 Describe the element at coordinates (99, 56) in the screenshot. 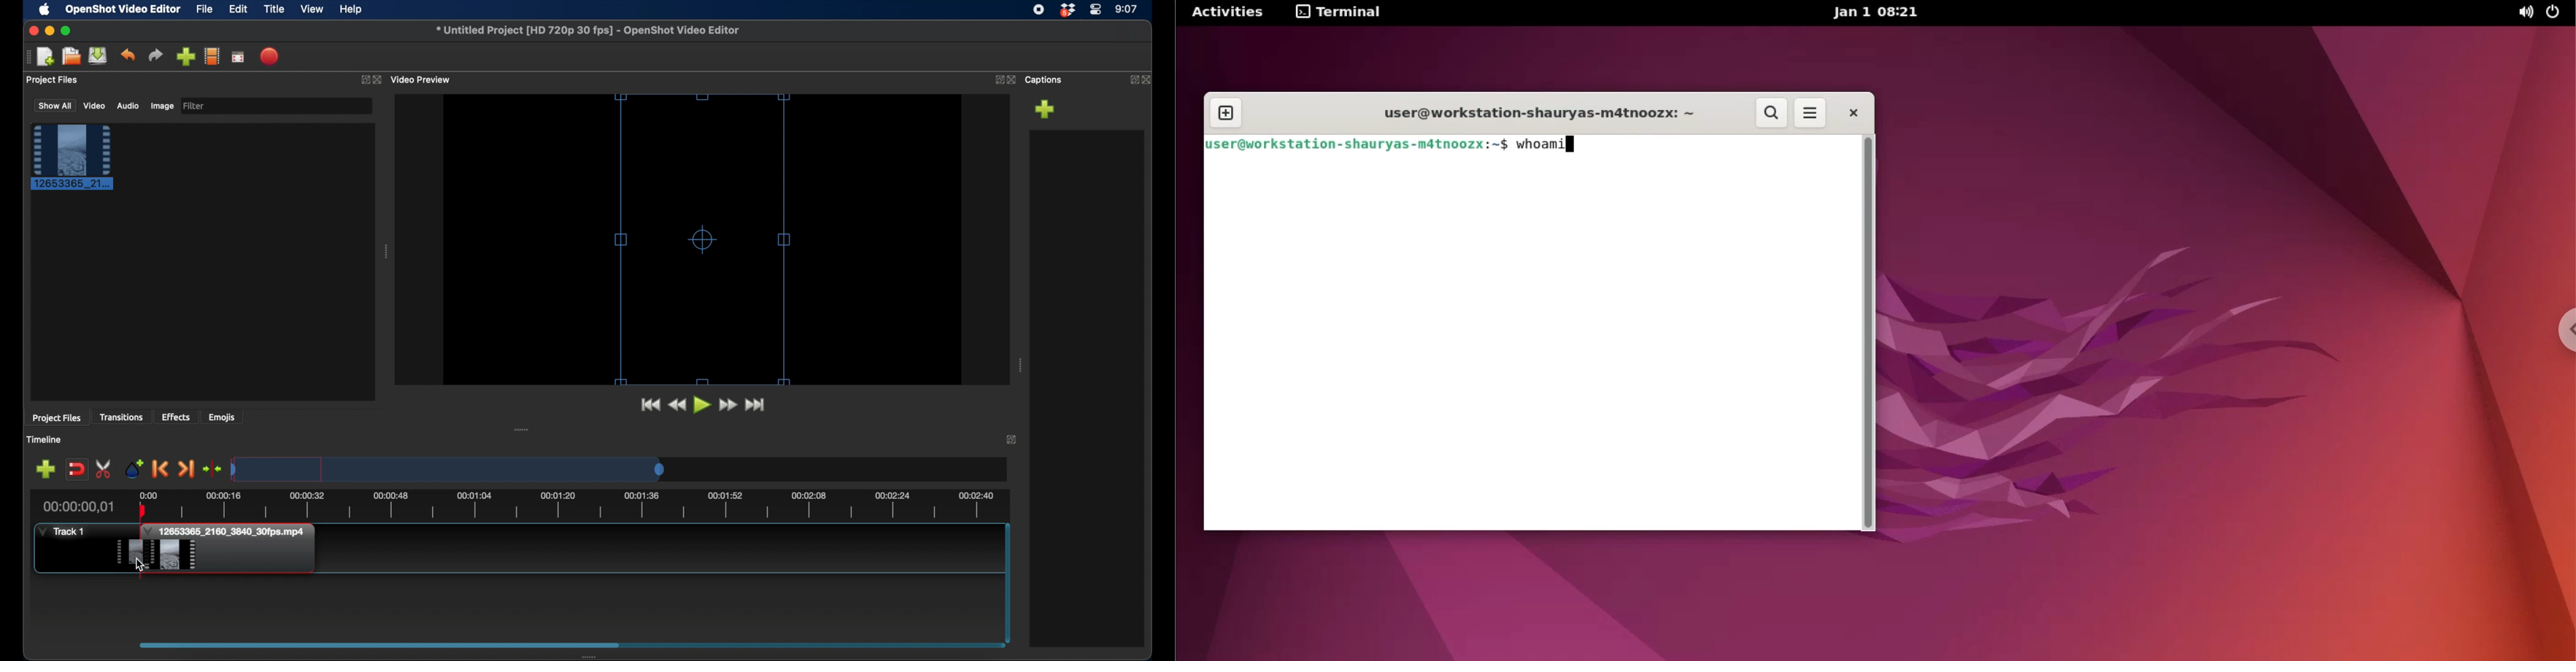

I see `save project` at that location.